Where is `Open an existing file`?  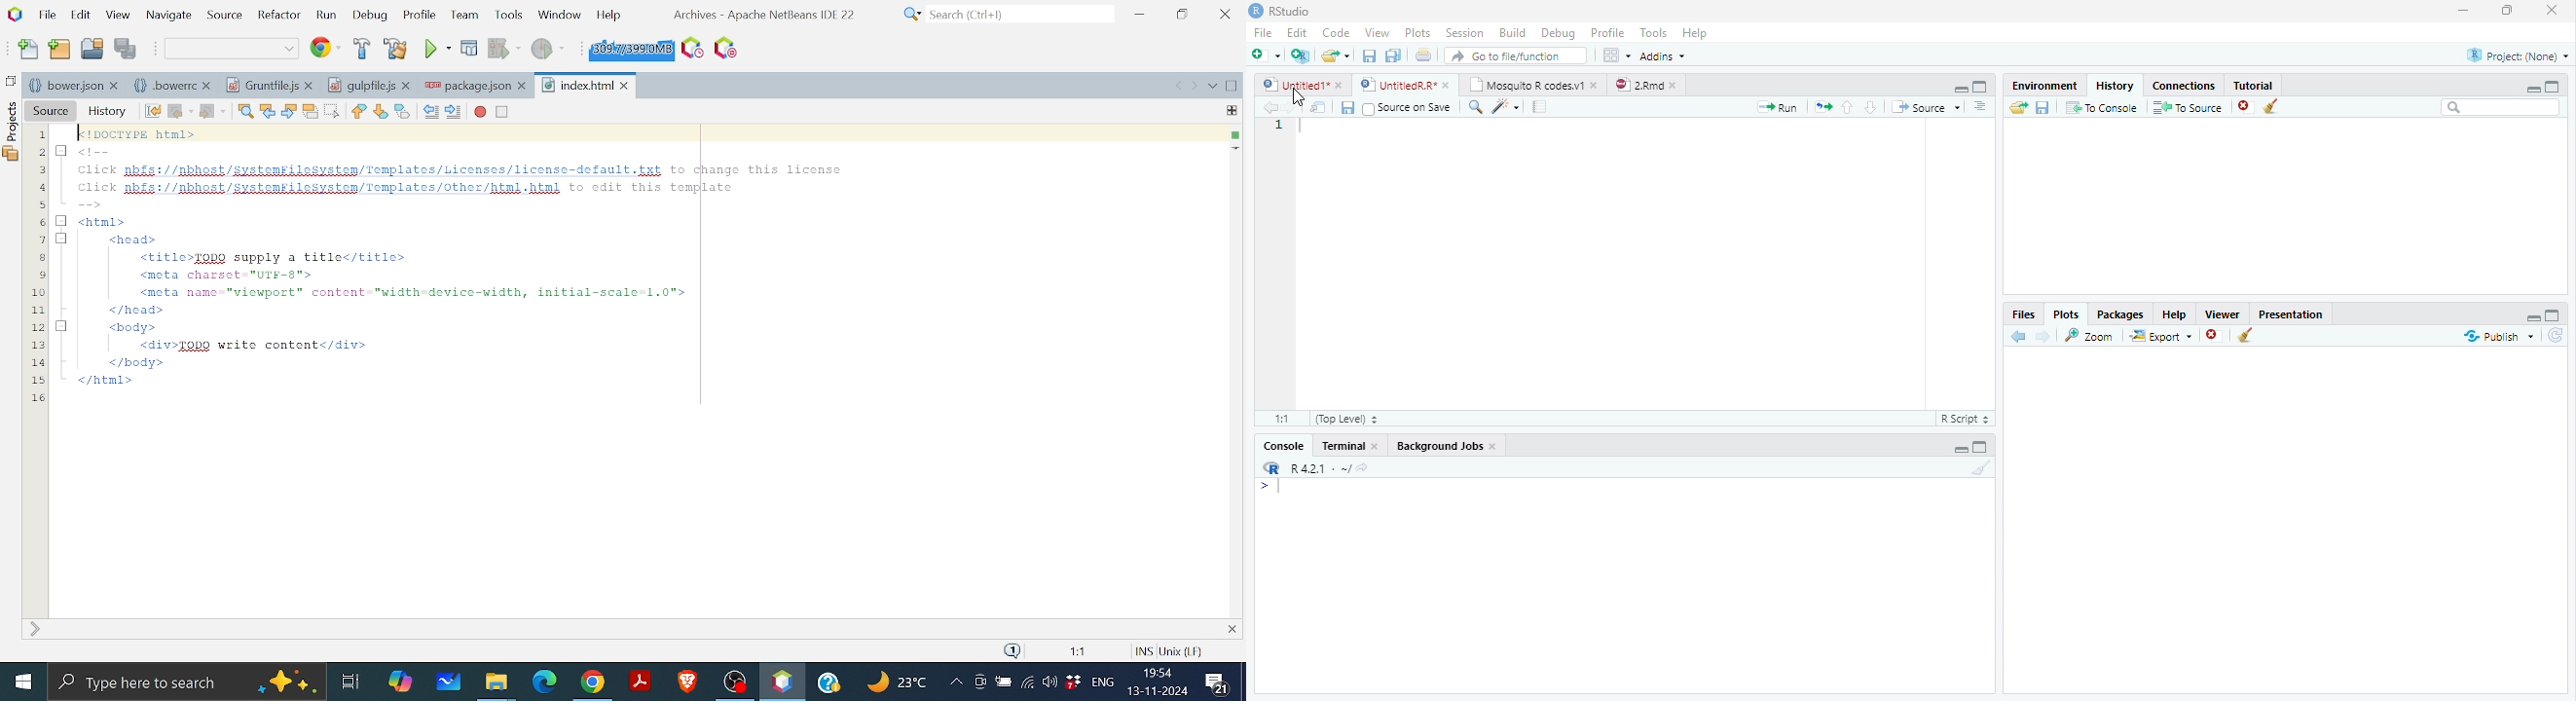
Open an existing file is located at coordinates (1336, 55).